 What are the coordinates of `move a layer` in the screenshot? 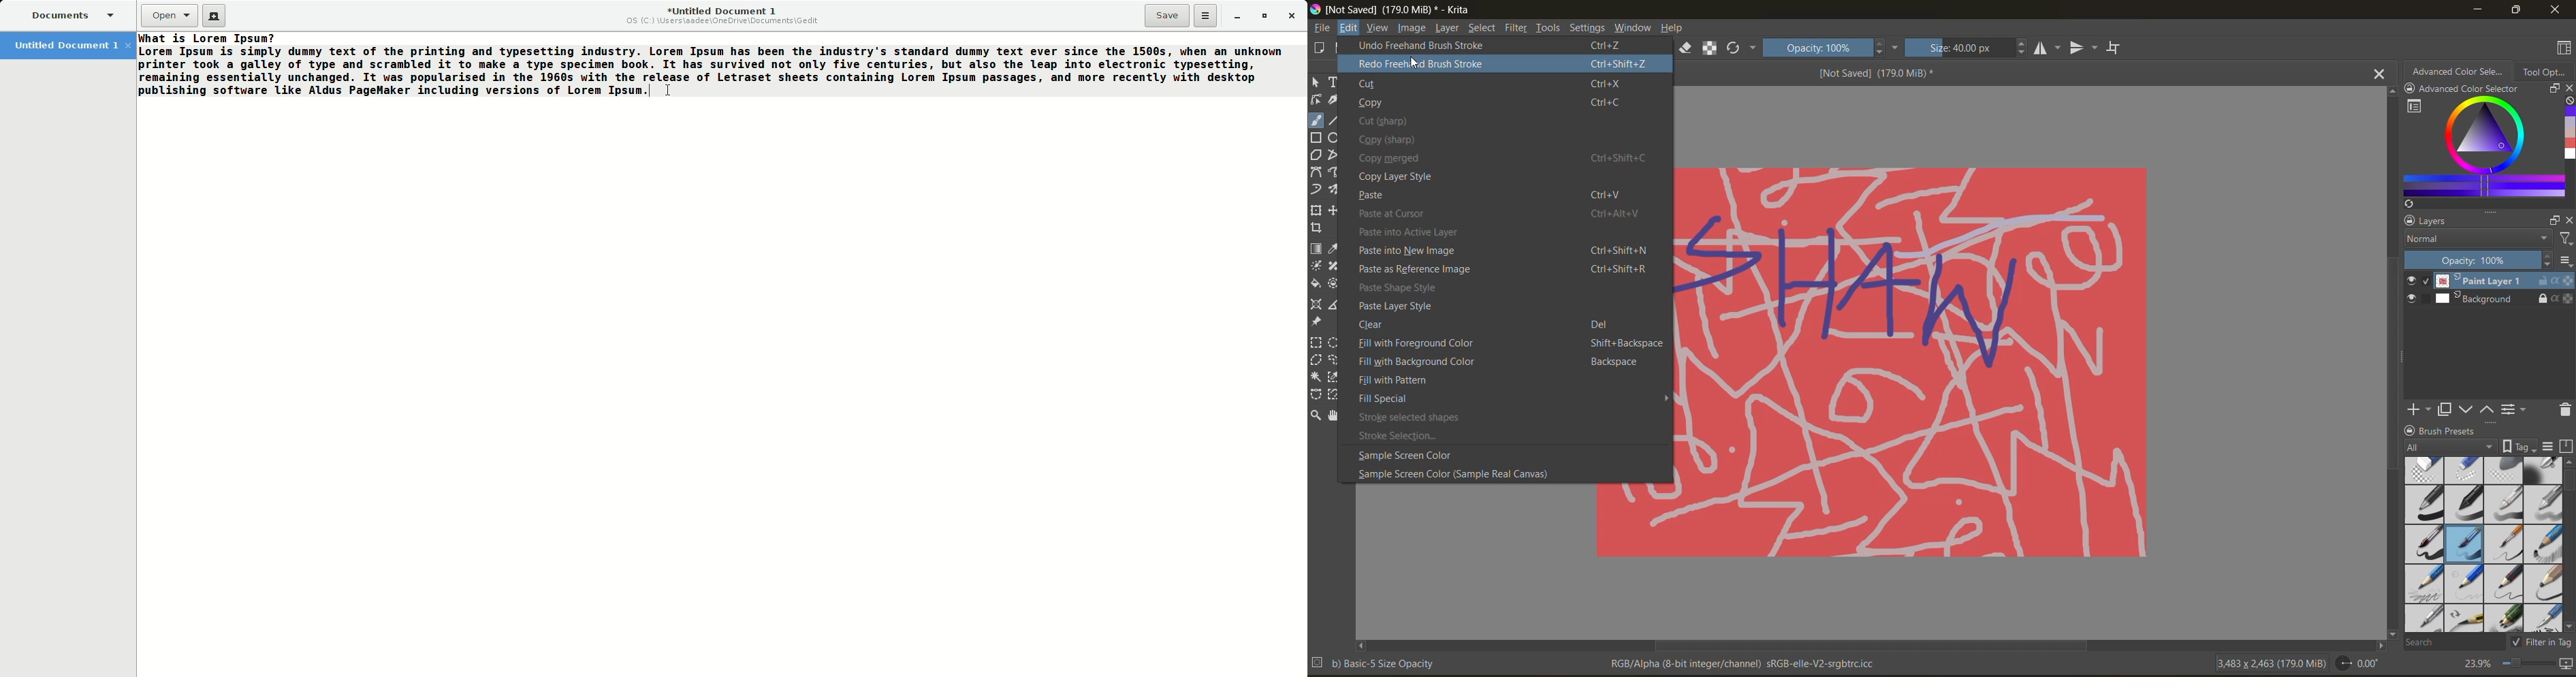 It's located at (1337, 210).